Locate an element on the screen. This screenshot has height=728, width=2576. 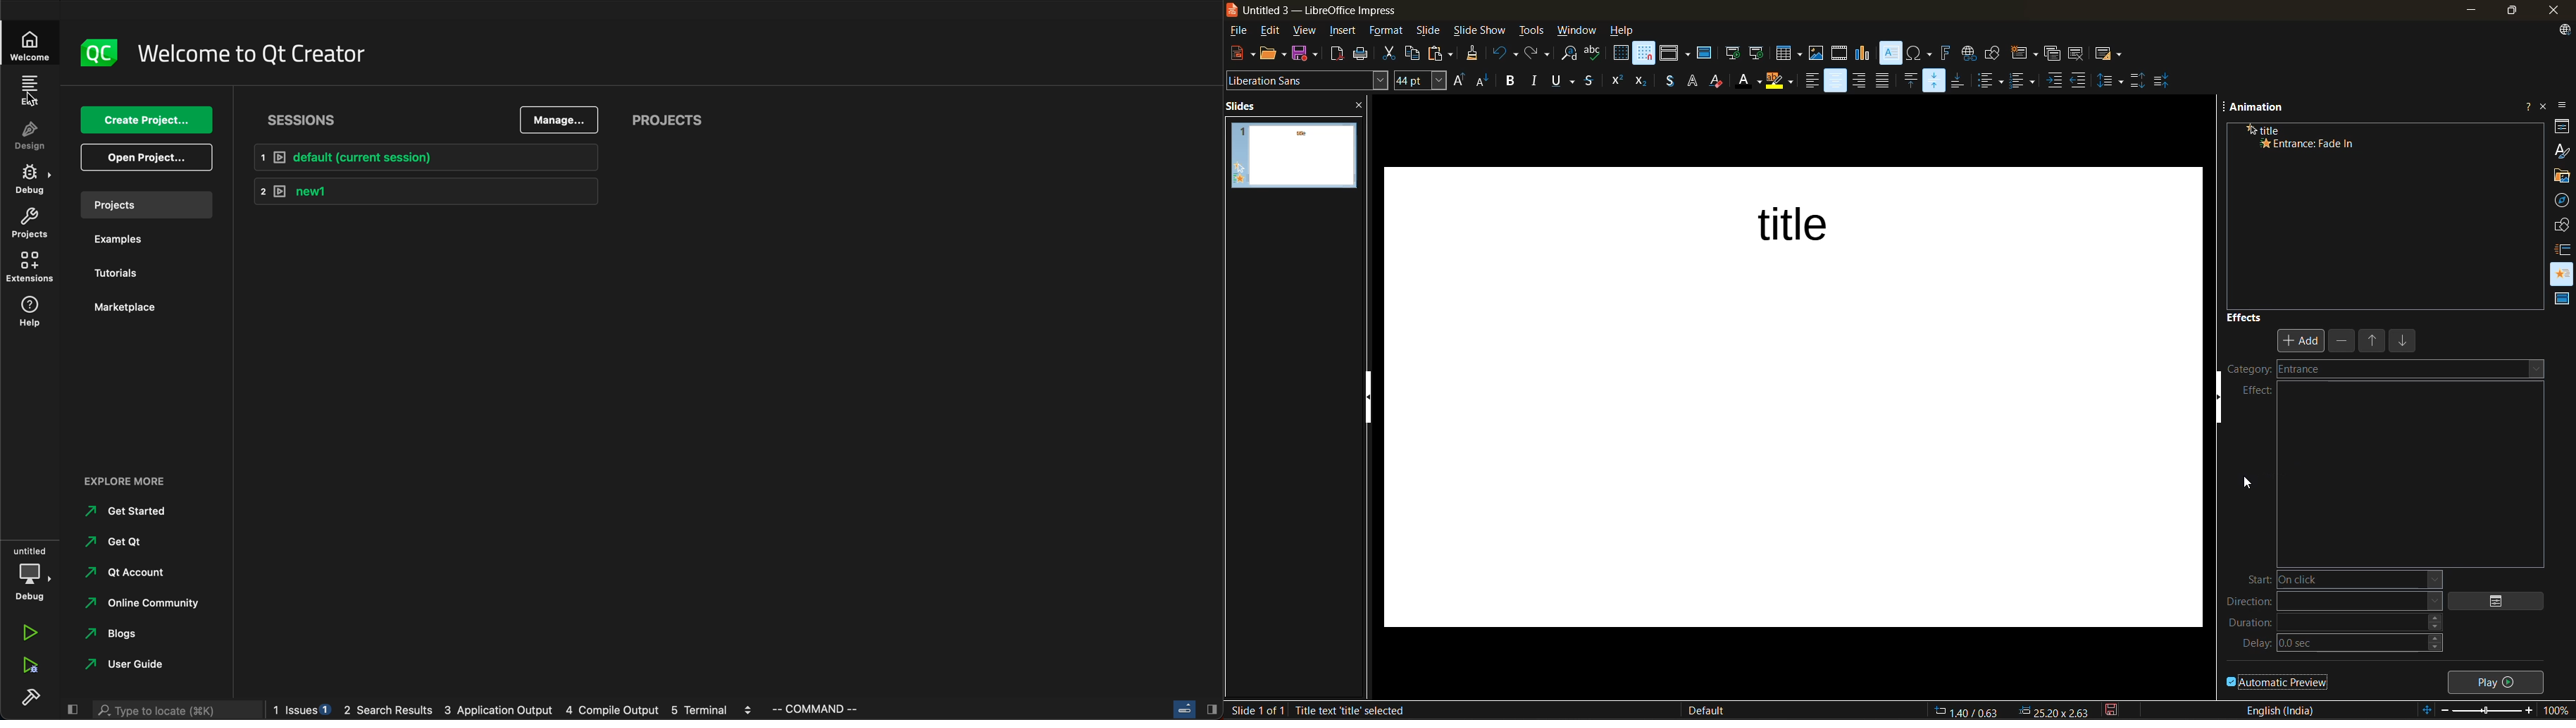
decrease indent is located at coordinates (2082, 79).